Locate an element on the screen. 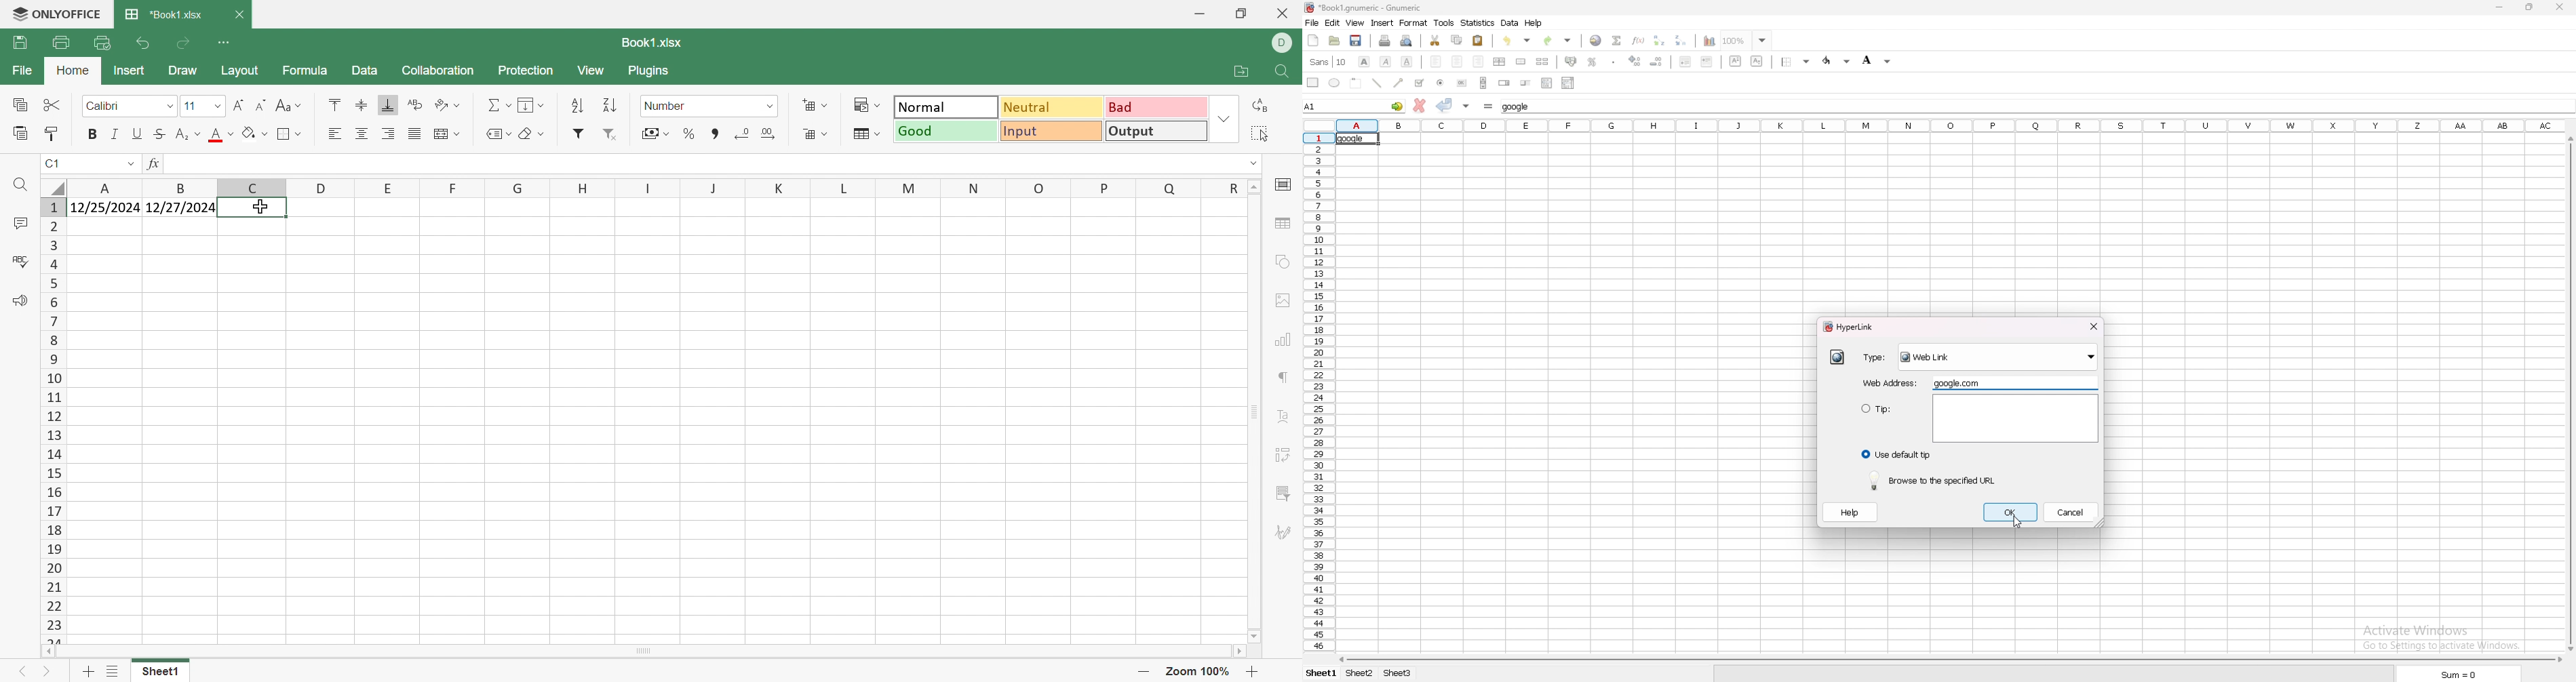 Image resolution: width=2576 pixels, height=700 pixels. Align Right is located at coordinates (387, 134).